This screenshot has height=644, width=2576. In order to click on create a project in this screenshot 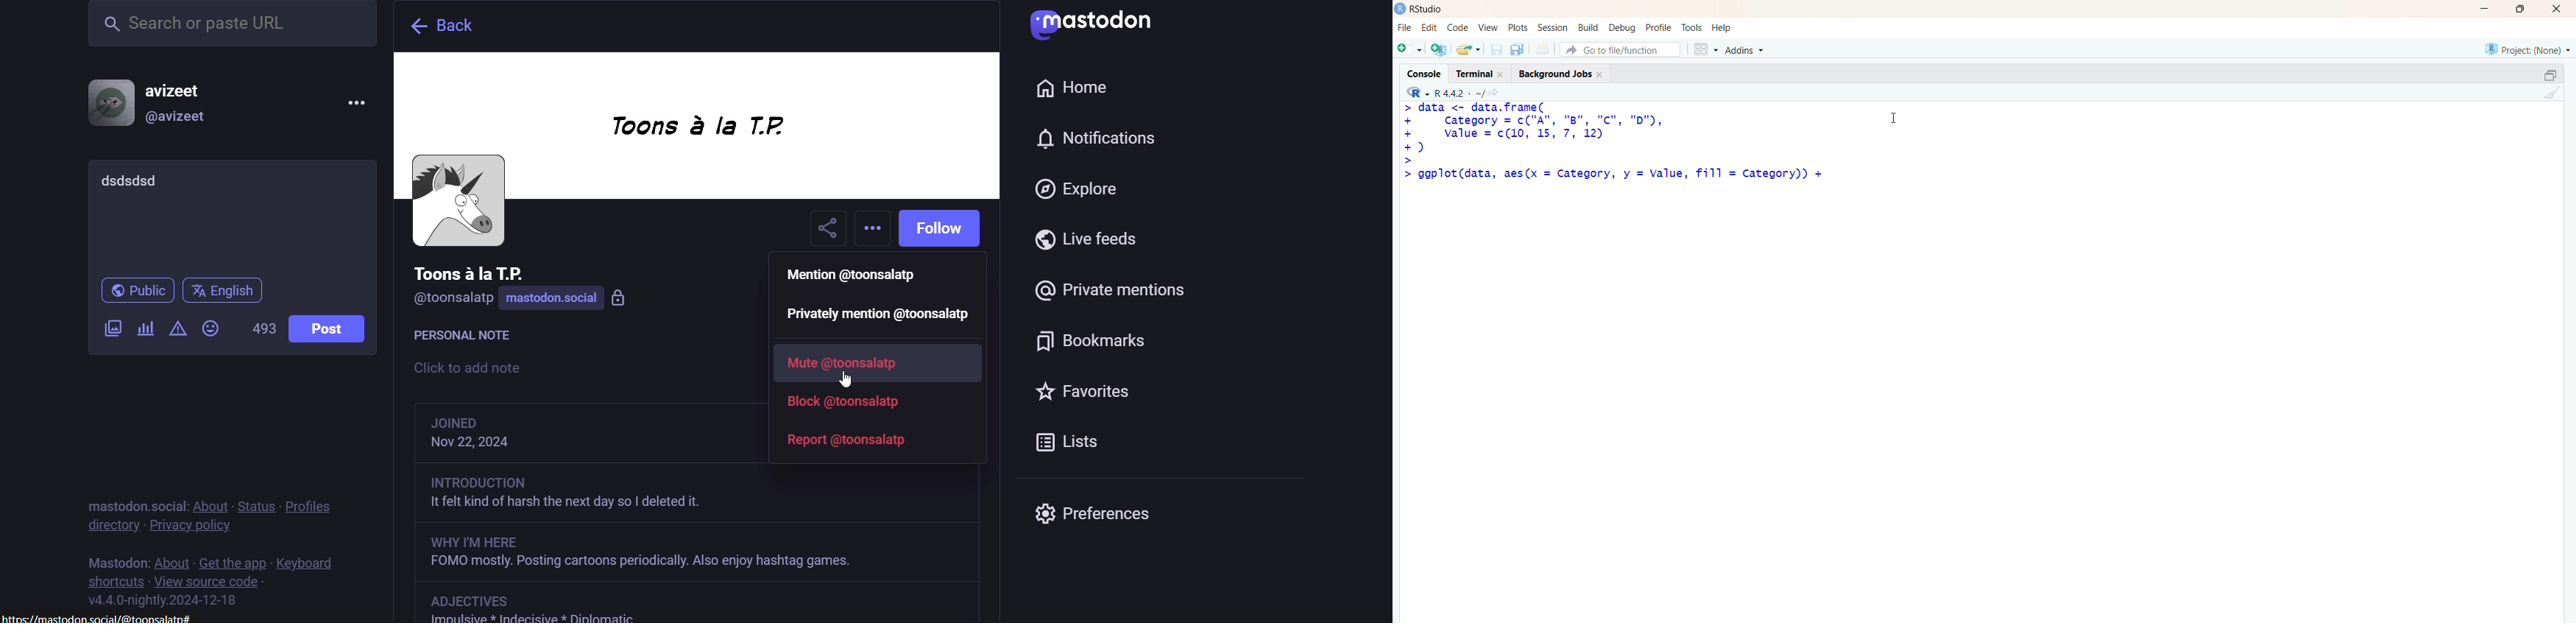, I will do `click(1438, 49)`.